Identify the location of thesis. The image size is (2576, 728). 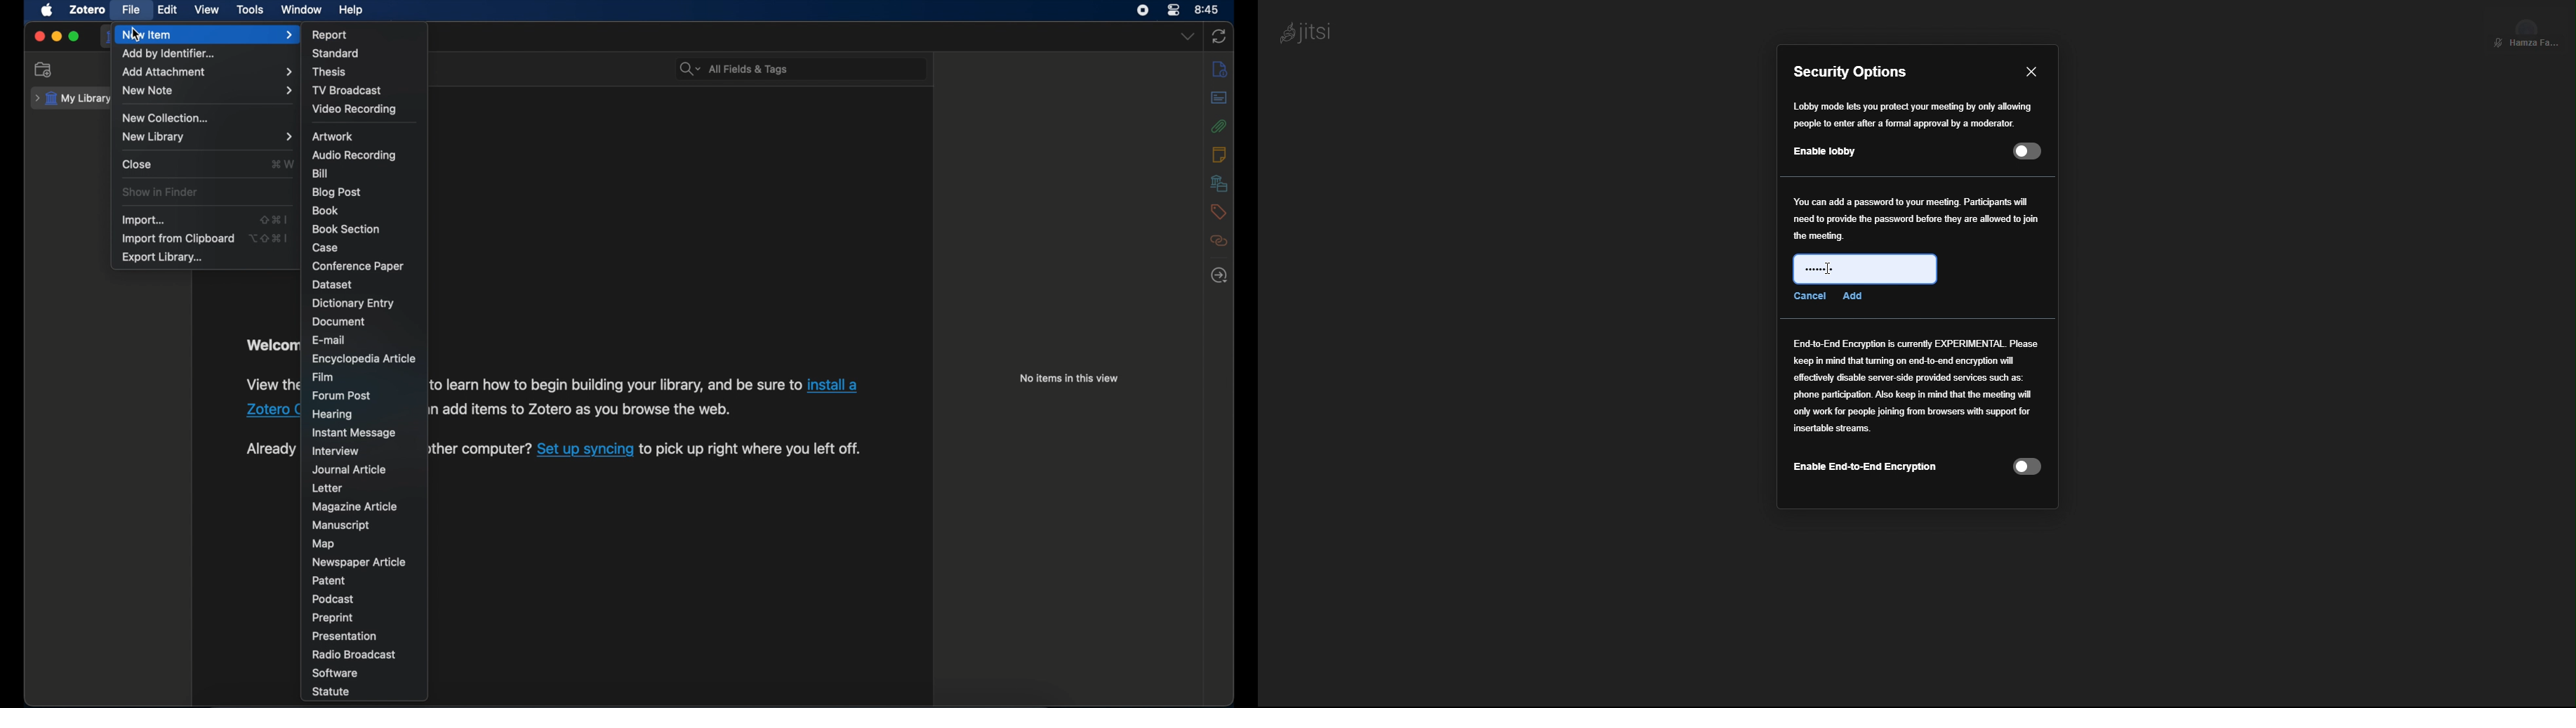
(331, 72).